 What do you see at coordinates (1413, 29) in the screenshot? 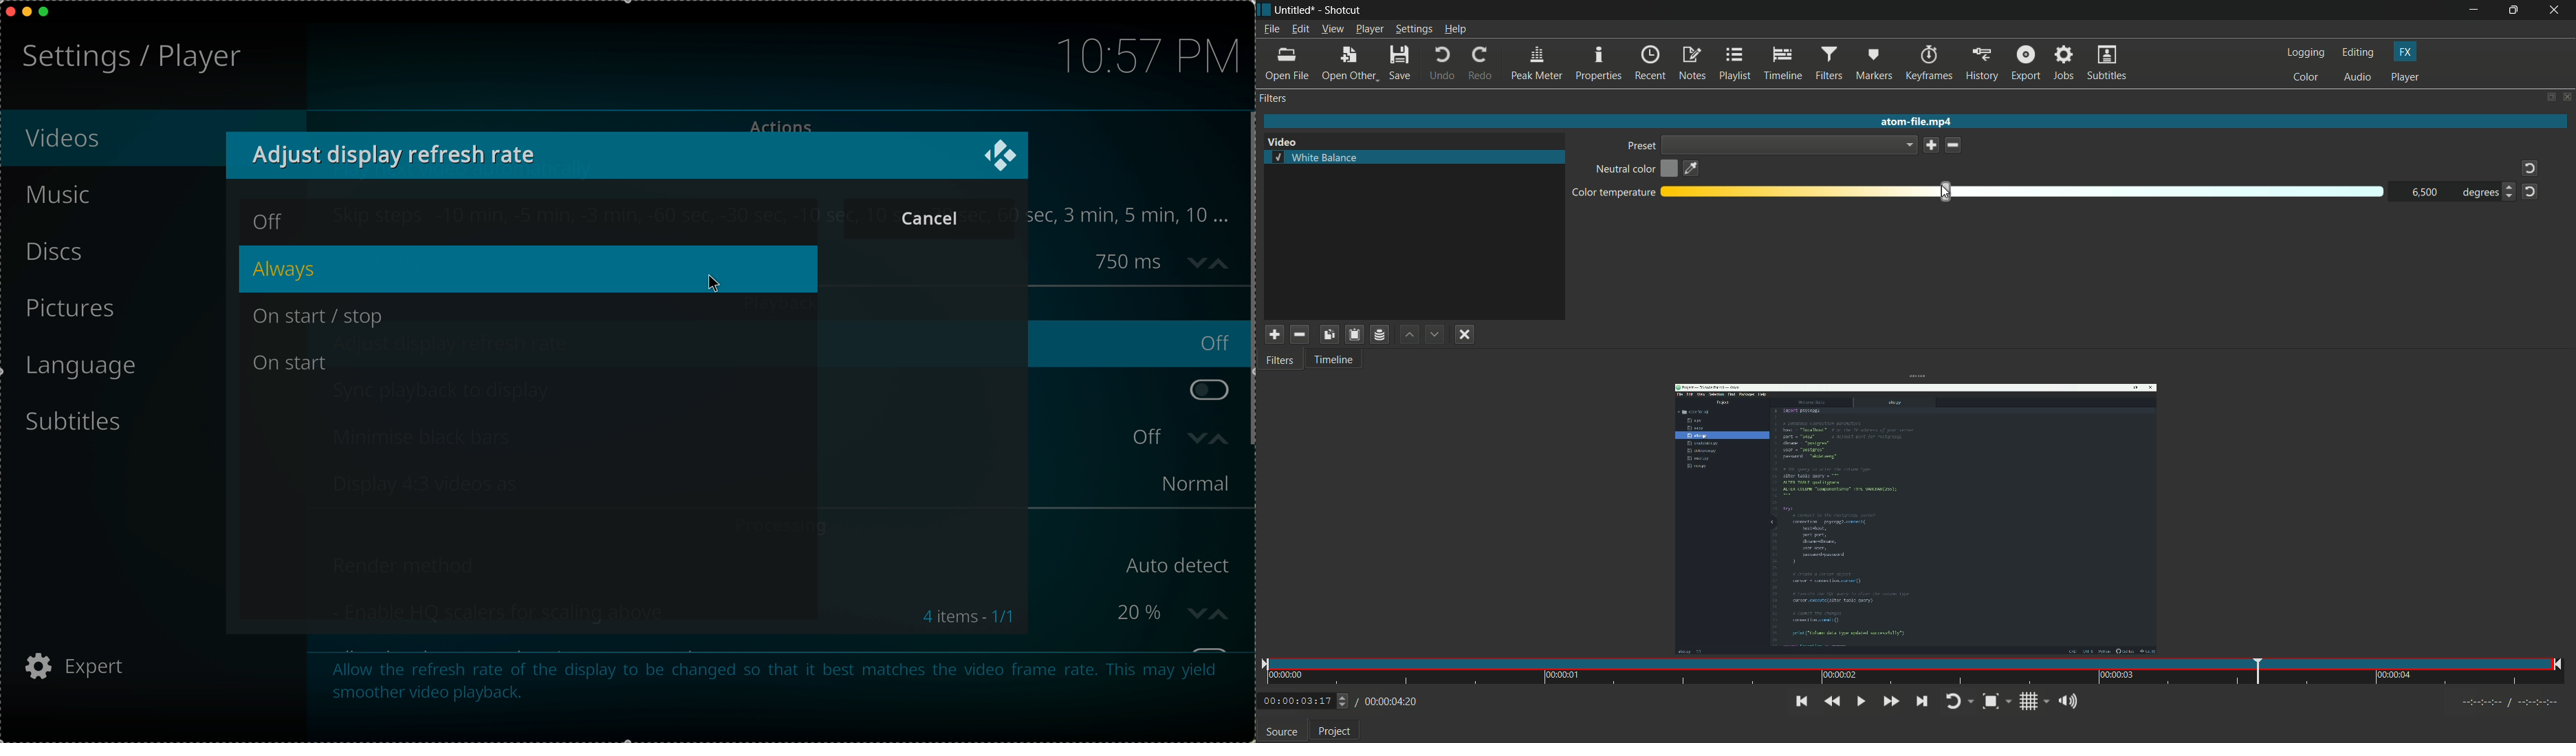
I see `settings menu` at bounding box center [1413, 29].